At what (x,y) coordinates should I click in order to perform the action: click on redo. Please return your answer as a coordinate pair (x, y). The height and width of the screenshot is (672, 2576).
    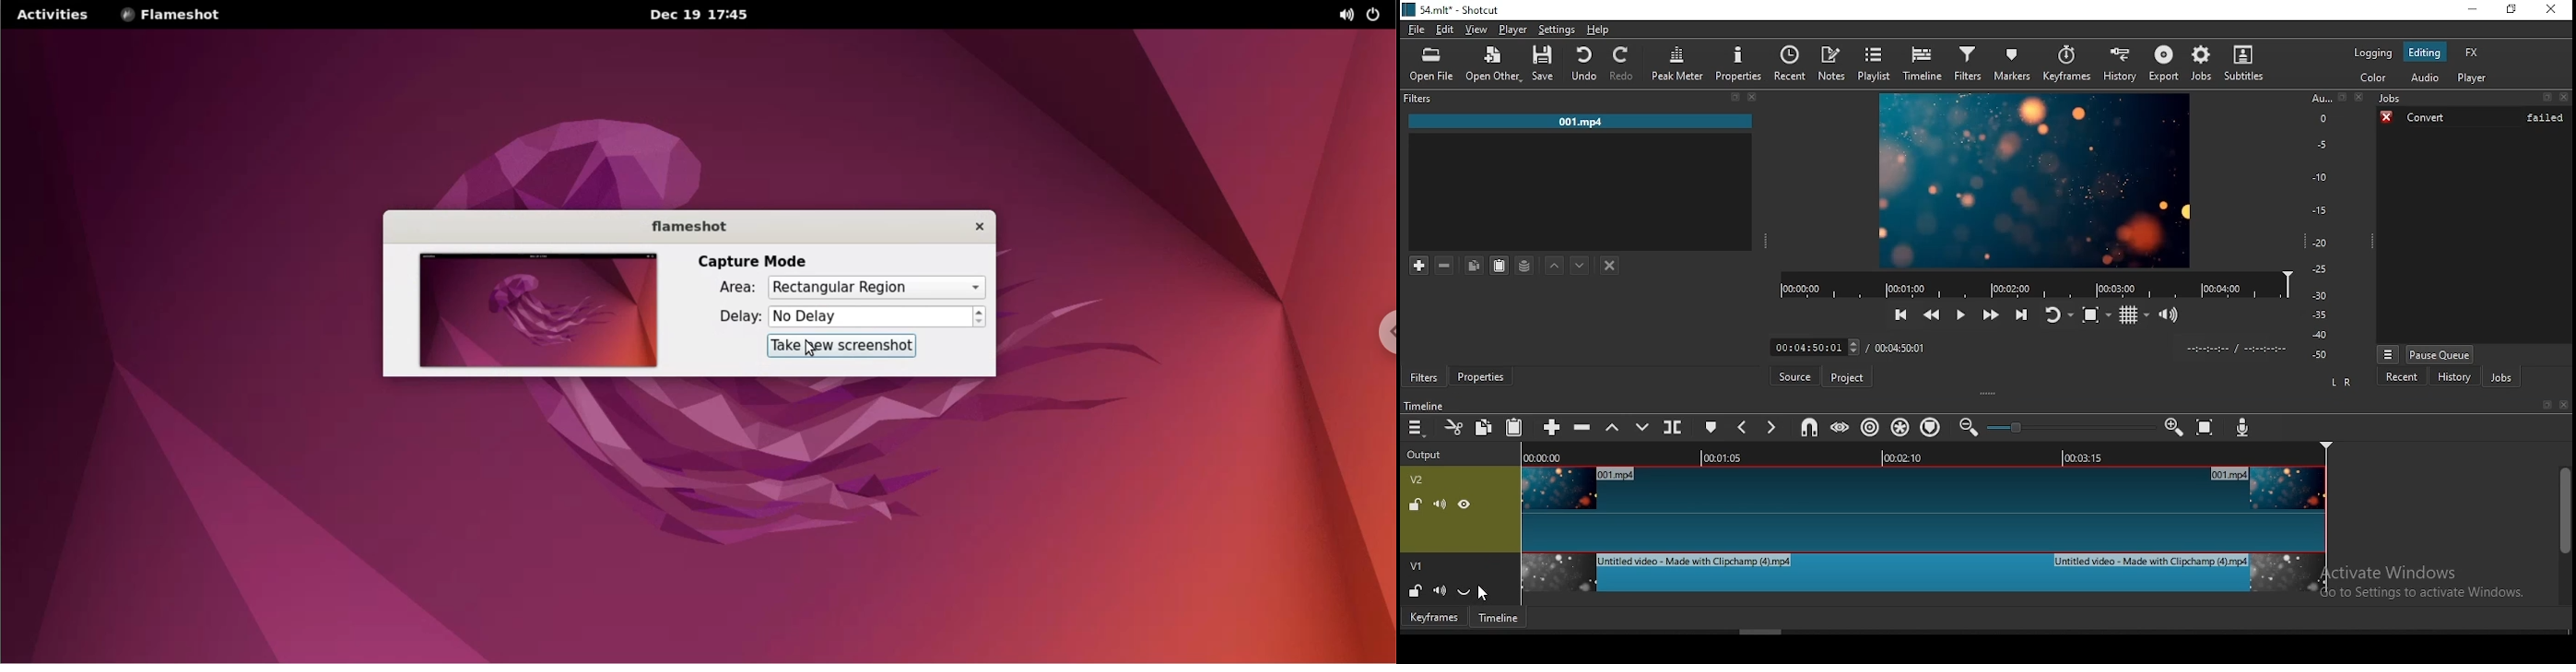
    Looking at the image, I should click on (1626, 64).